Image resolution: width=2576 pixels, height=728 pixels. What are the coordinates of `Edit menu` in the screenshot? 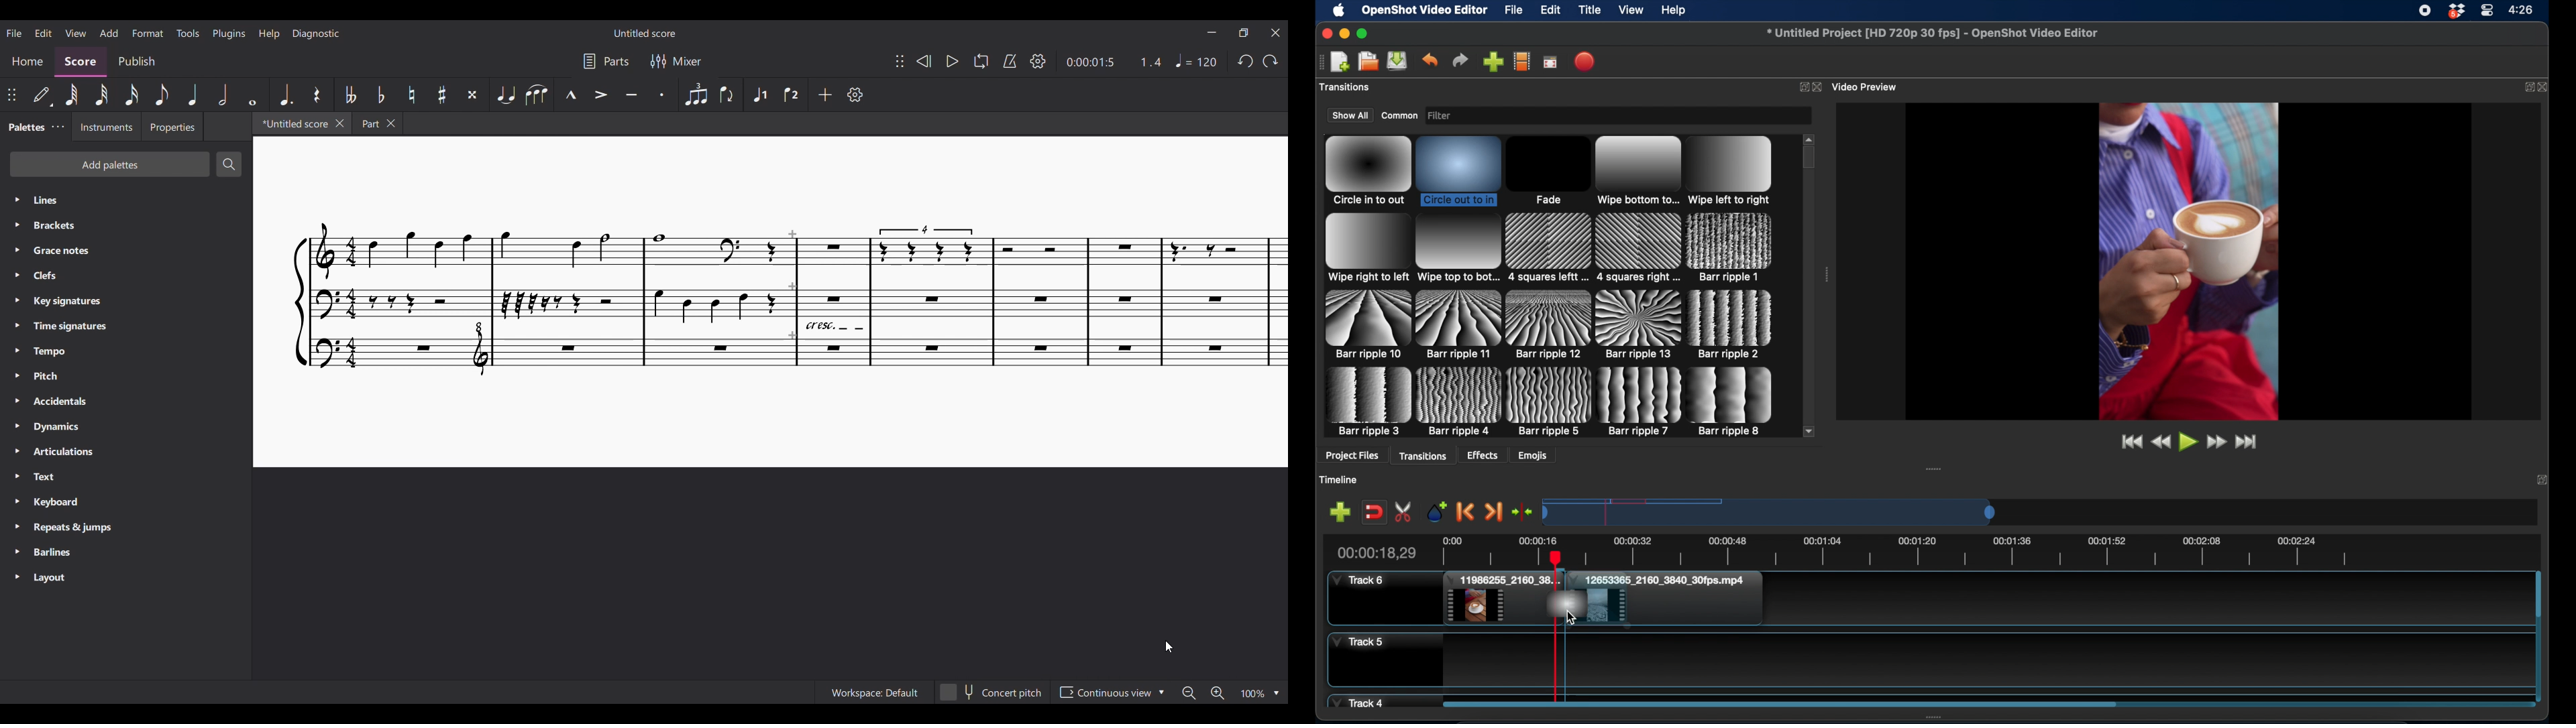 It's located at (43, 33).